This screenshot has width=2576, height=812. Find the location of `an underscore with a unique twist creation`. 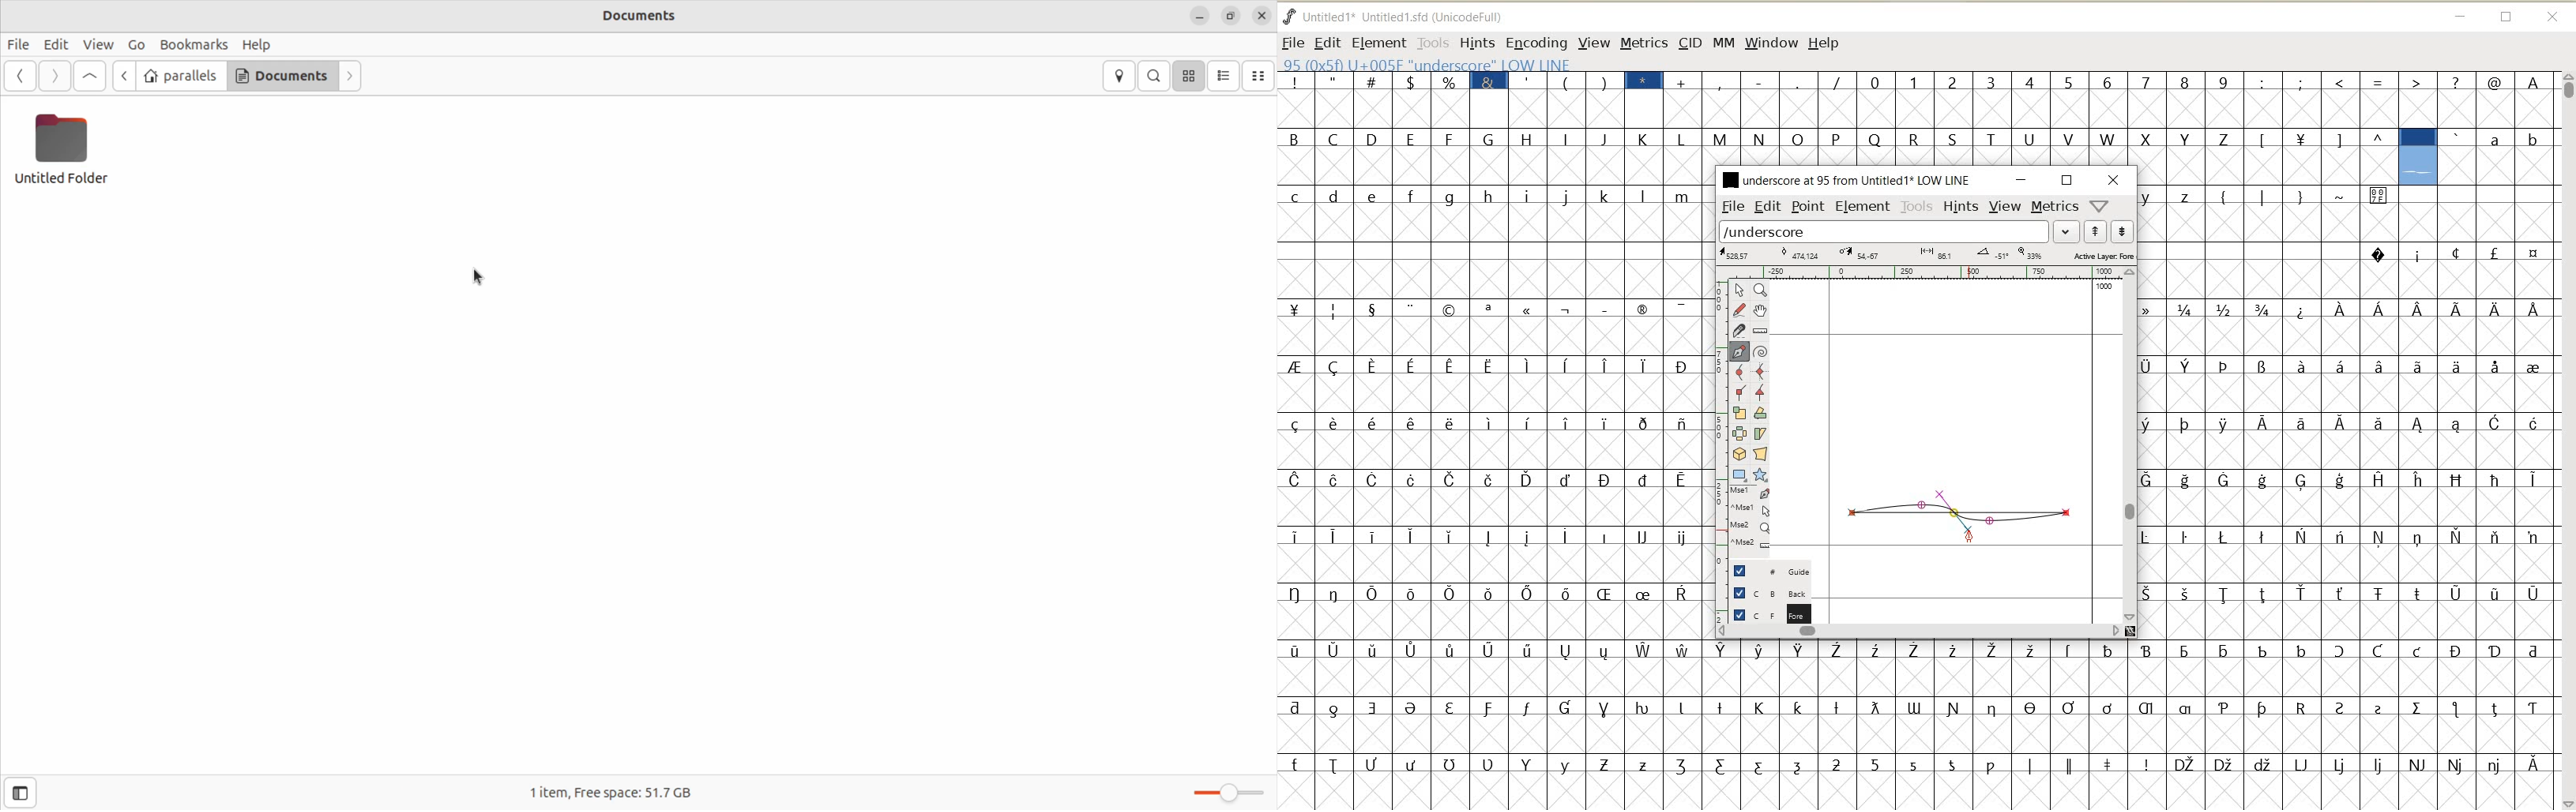

an underscore with a unique twist creation is located at coordinates (1960, 509).